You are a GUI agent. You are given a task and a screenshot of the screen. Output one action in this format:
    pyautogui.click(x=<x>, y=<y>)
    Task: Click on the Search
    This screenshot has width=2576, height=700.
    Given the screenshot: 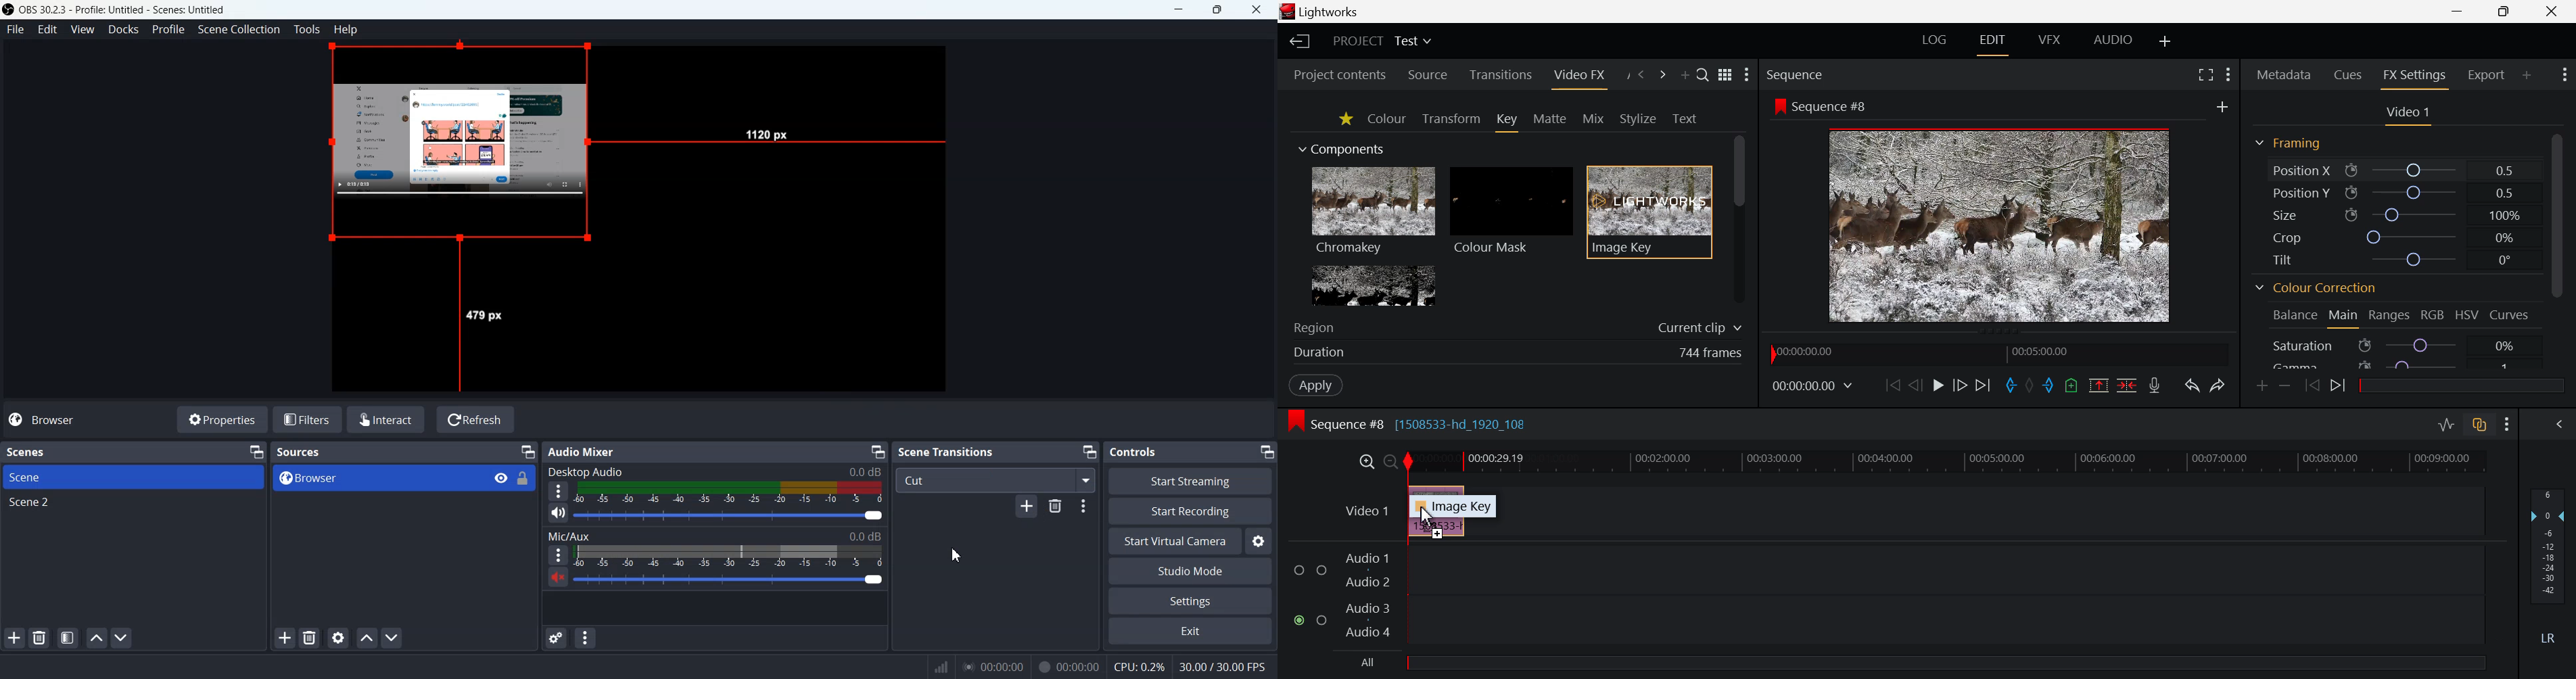 What is the action you would take?
    pyautogui.click(x=1703, y=74)
    